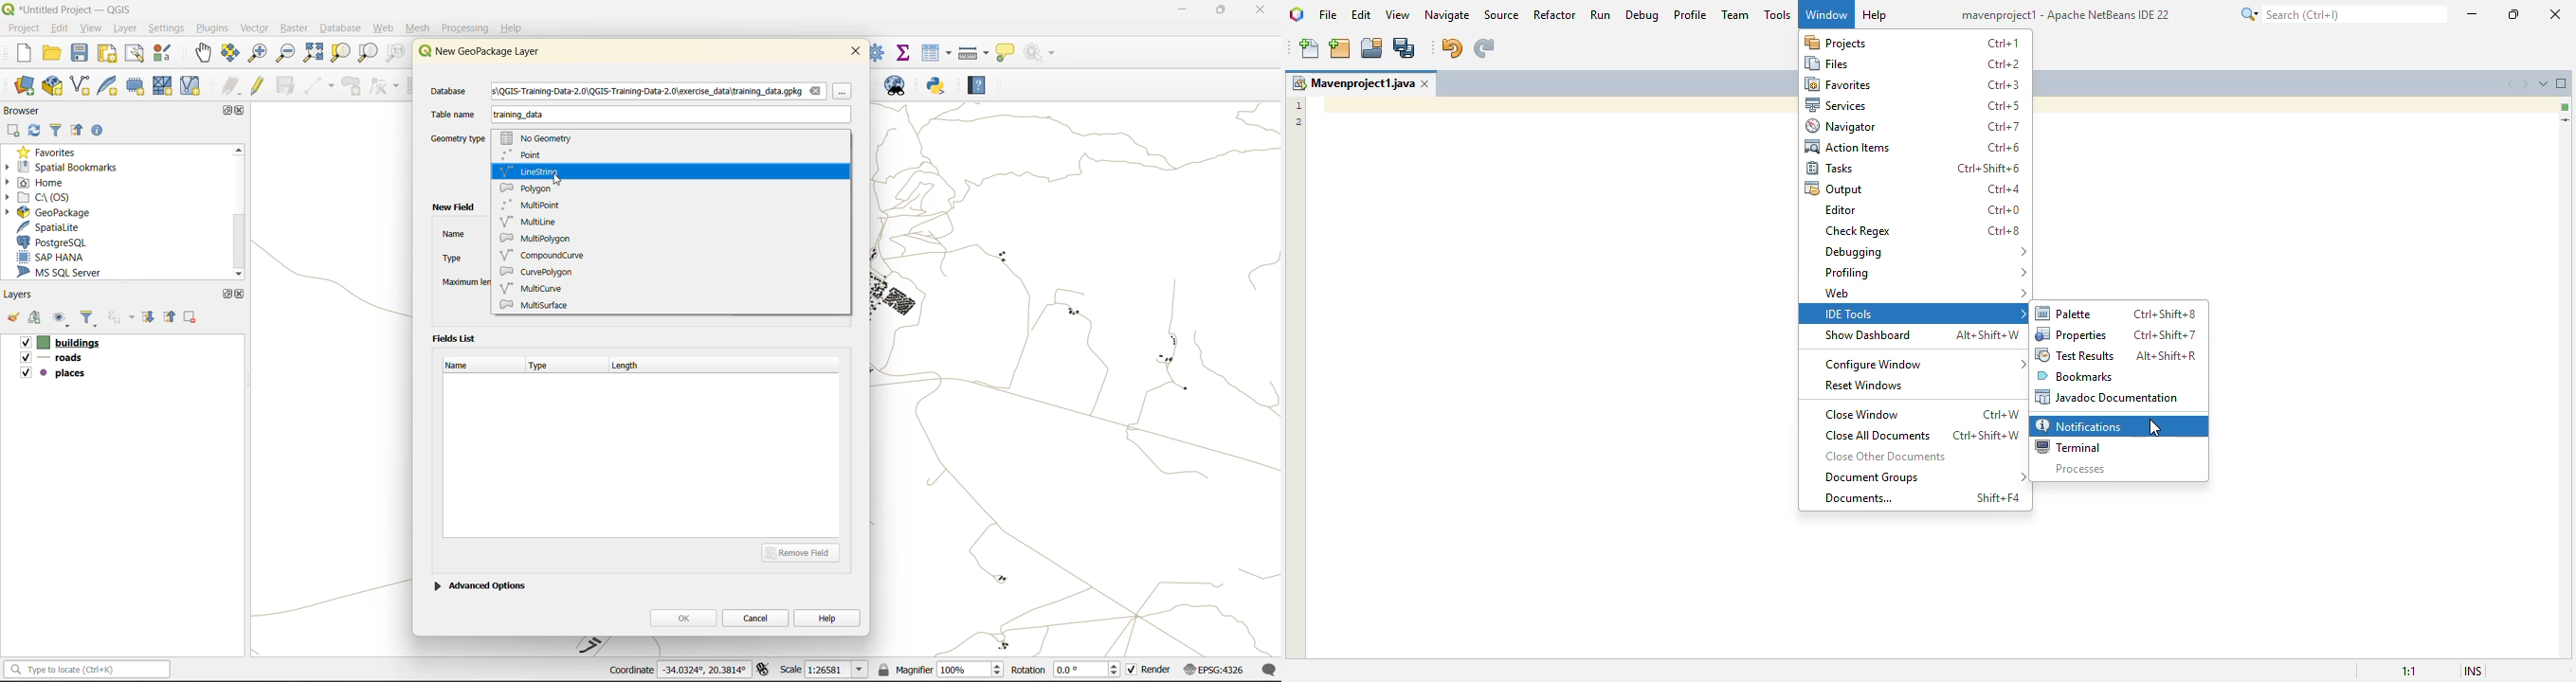 The height and width of the screenshot is (700, 2576). I want to click on Pointer, so click(844, 91).